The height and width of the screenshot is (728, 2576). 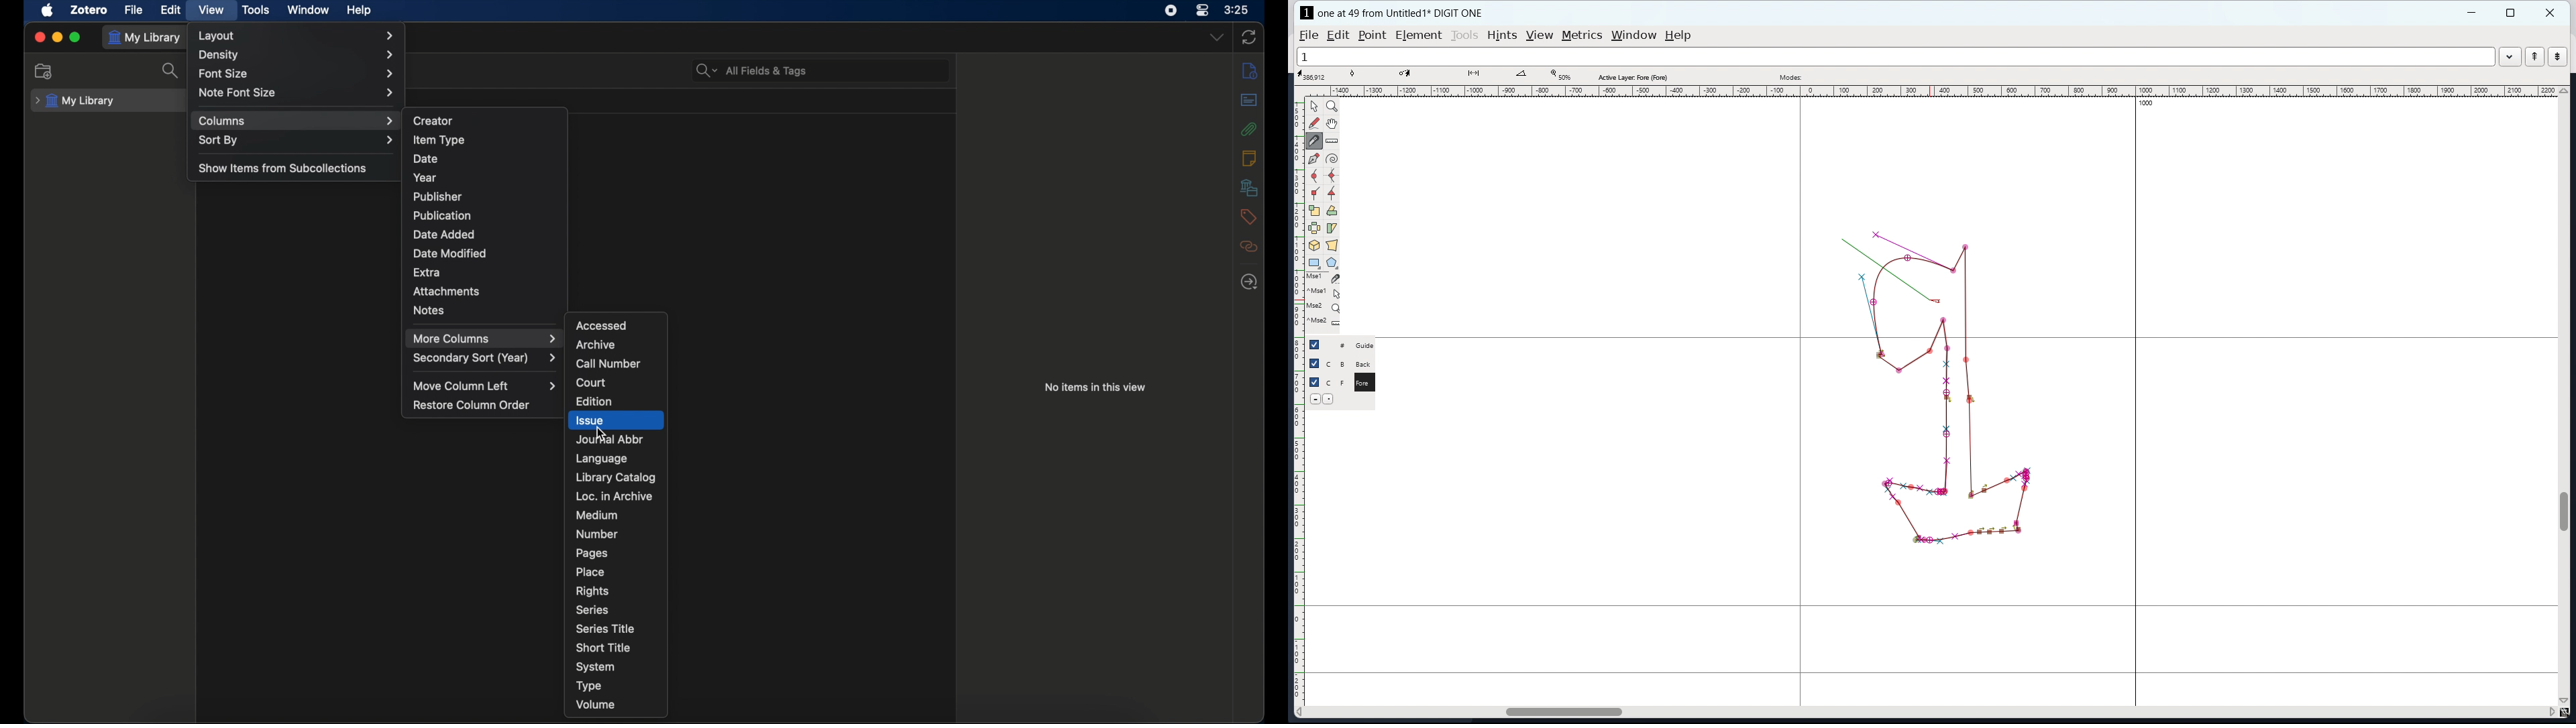 What do you see at coordinates (593, 609) in the screenshot?
I see `series` at bounding box center [593, 609].